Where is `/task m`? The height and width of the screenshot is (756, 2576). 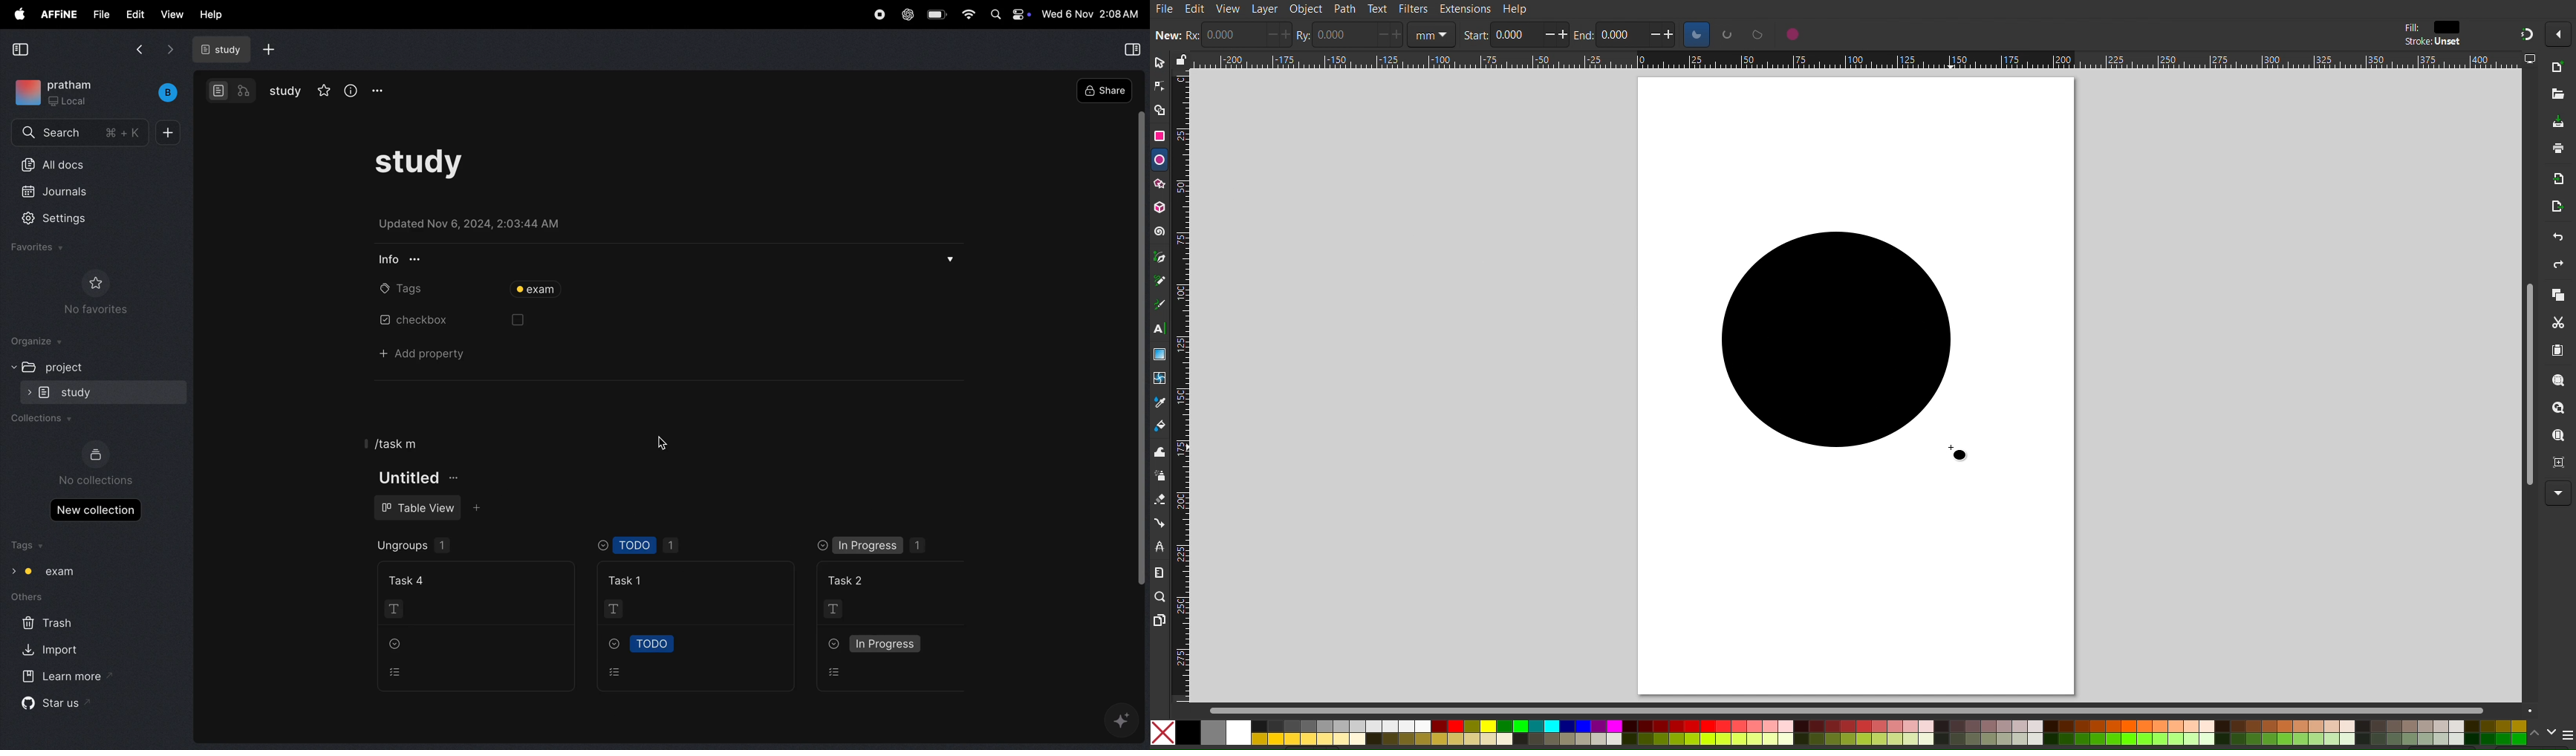
/task m is located at coordinates (392, 444).